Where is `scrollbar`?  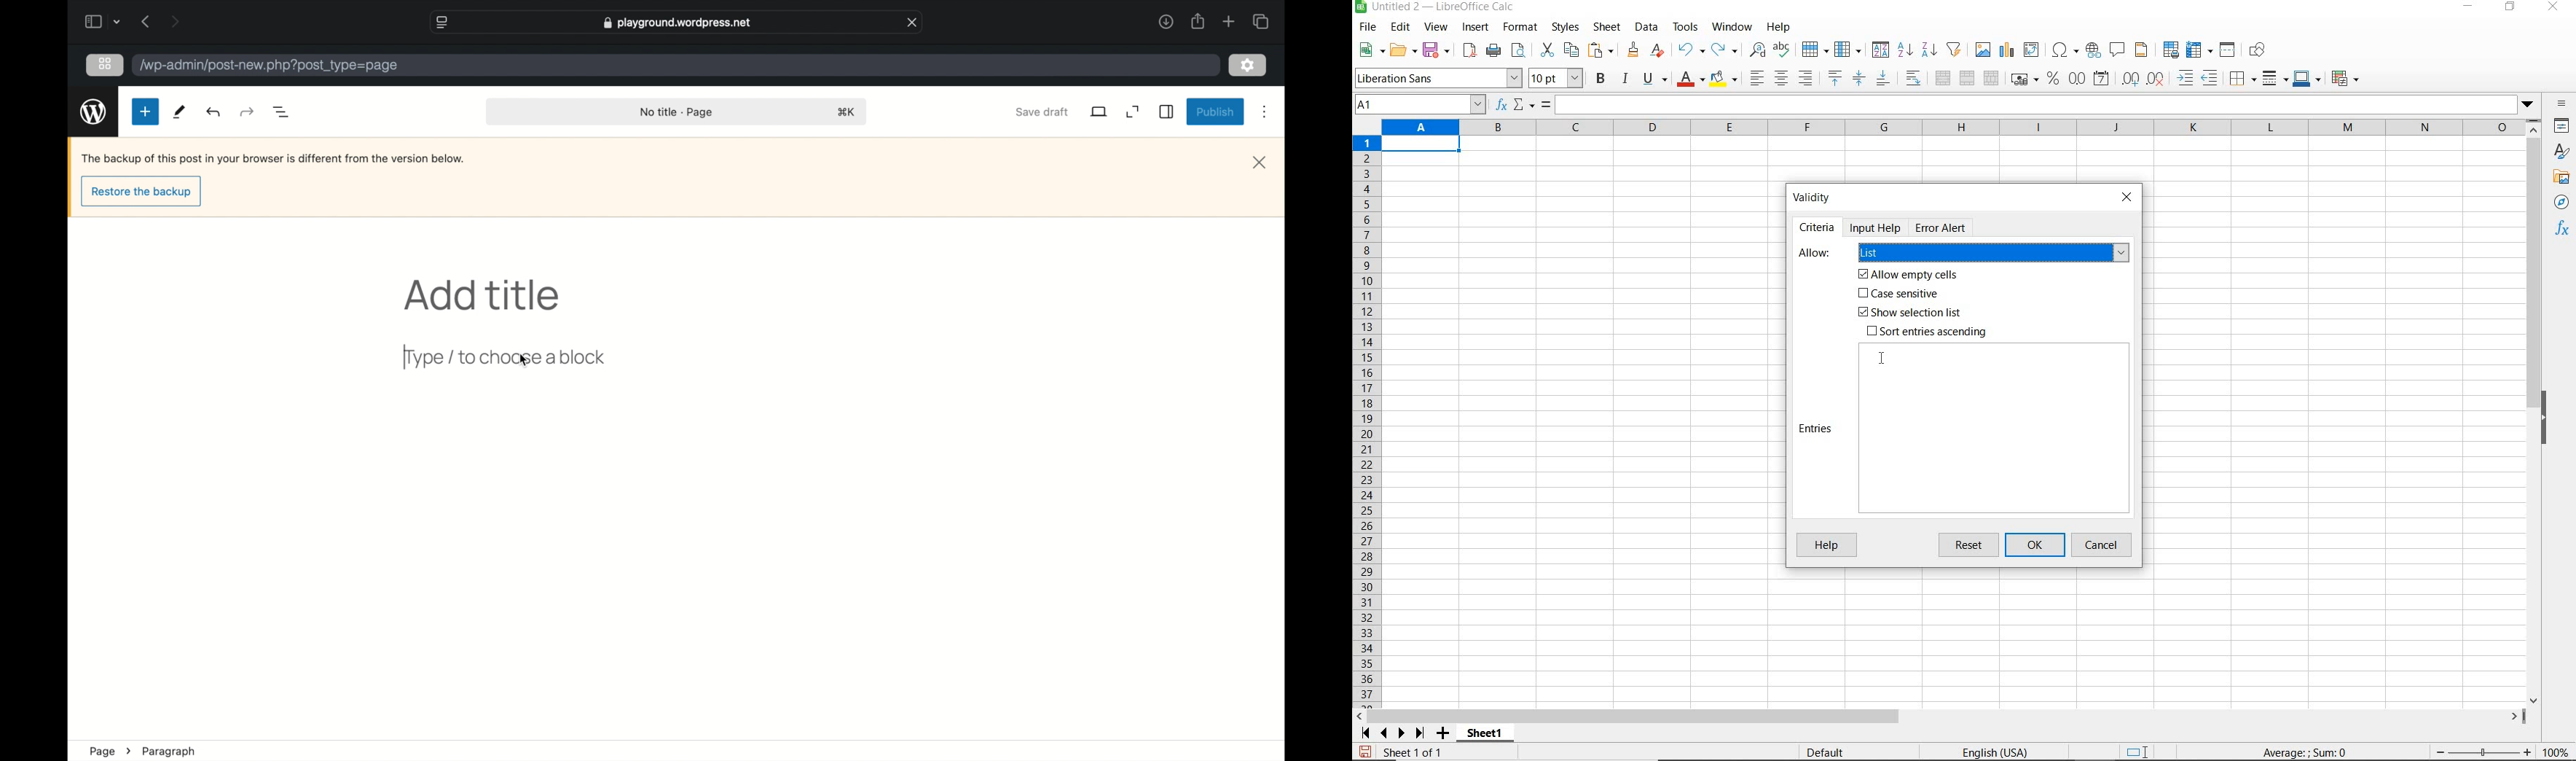 scrollbar is located at coordinates (2535, 412).